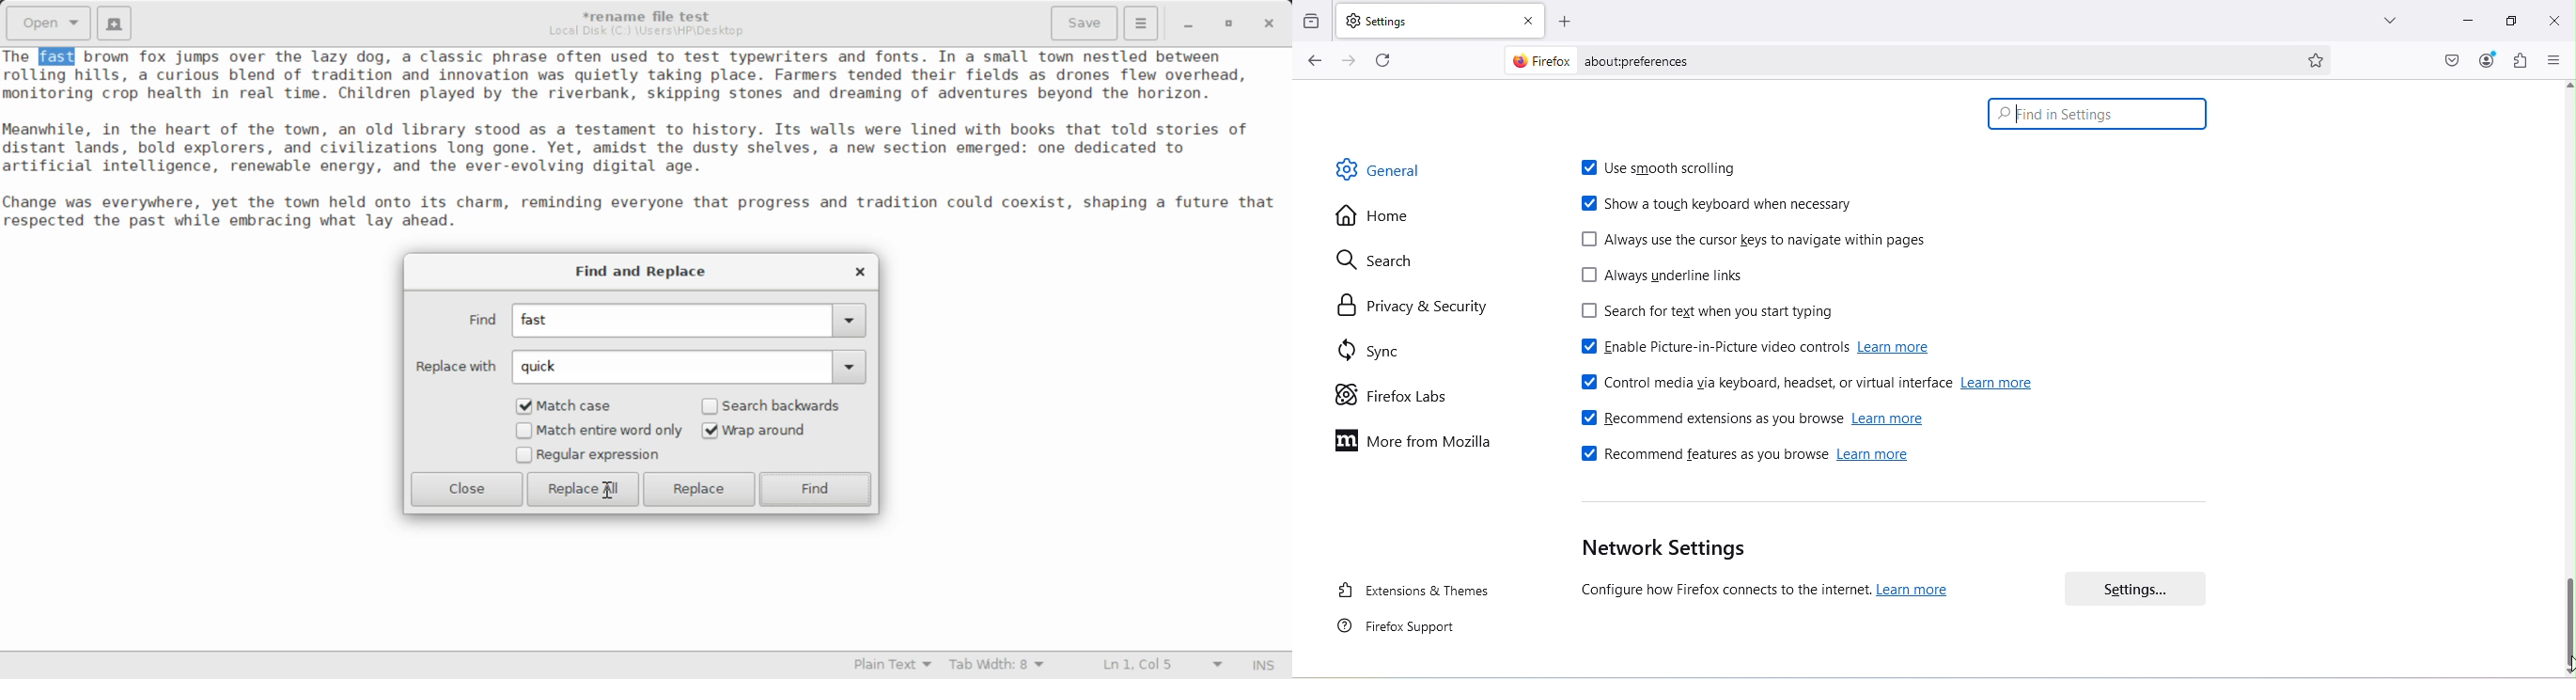 The width and height of the screenshot is (2576, 700). I want to click on learn more, so click(1897, 350).